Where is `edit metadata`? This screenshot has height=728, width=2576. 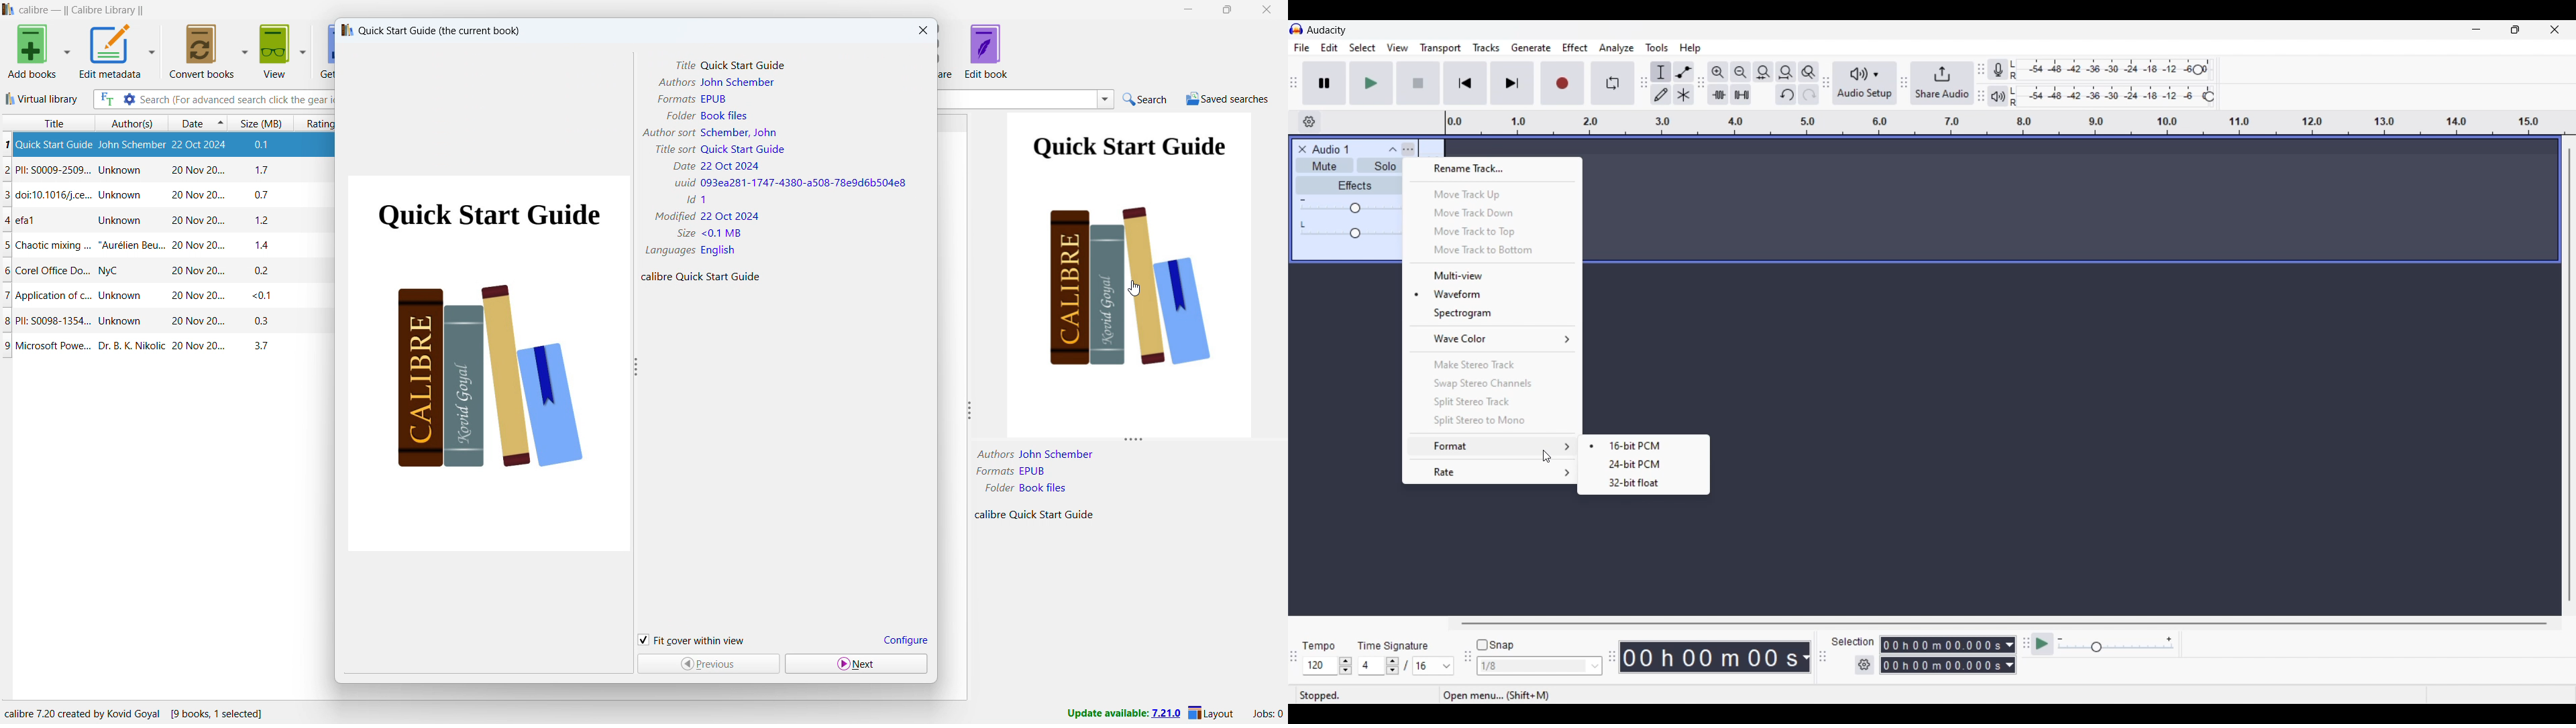 edit metadata is located at coordinates (111, 51).